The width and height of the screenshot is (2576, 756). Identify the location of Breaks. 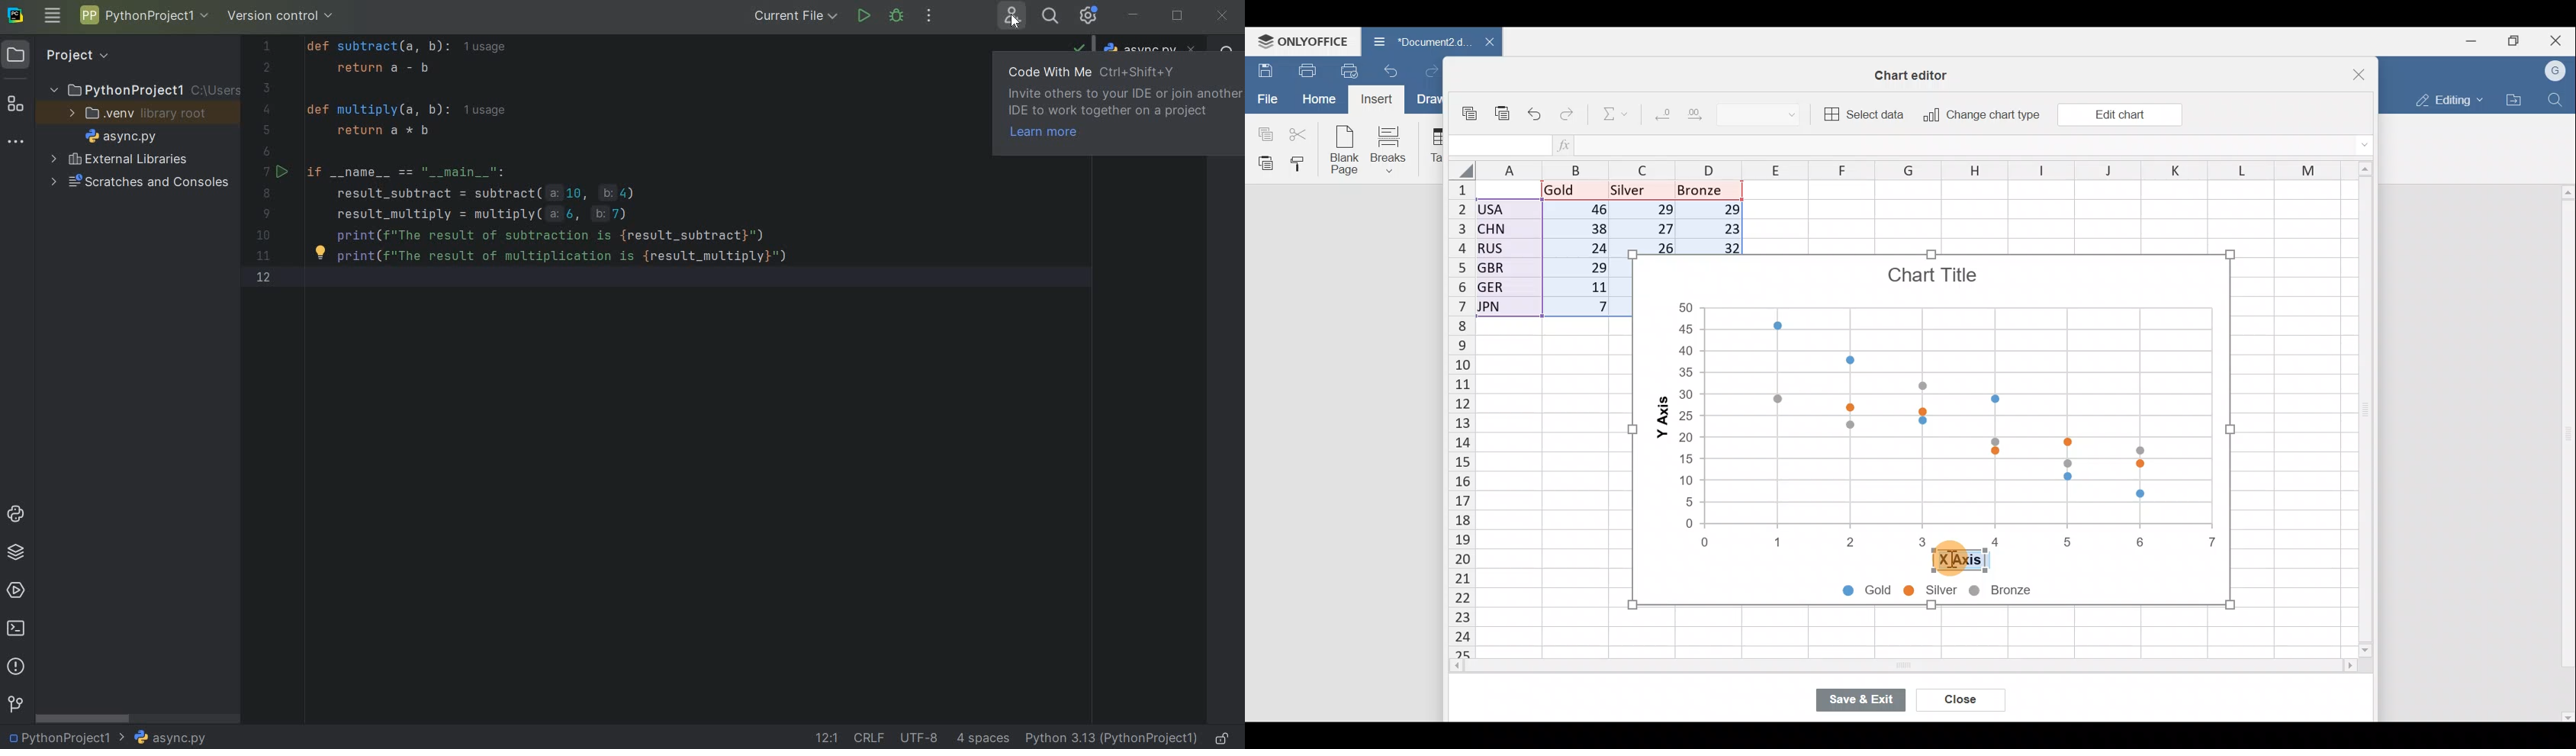
(1395, 148).